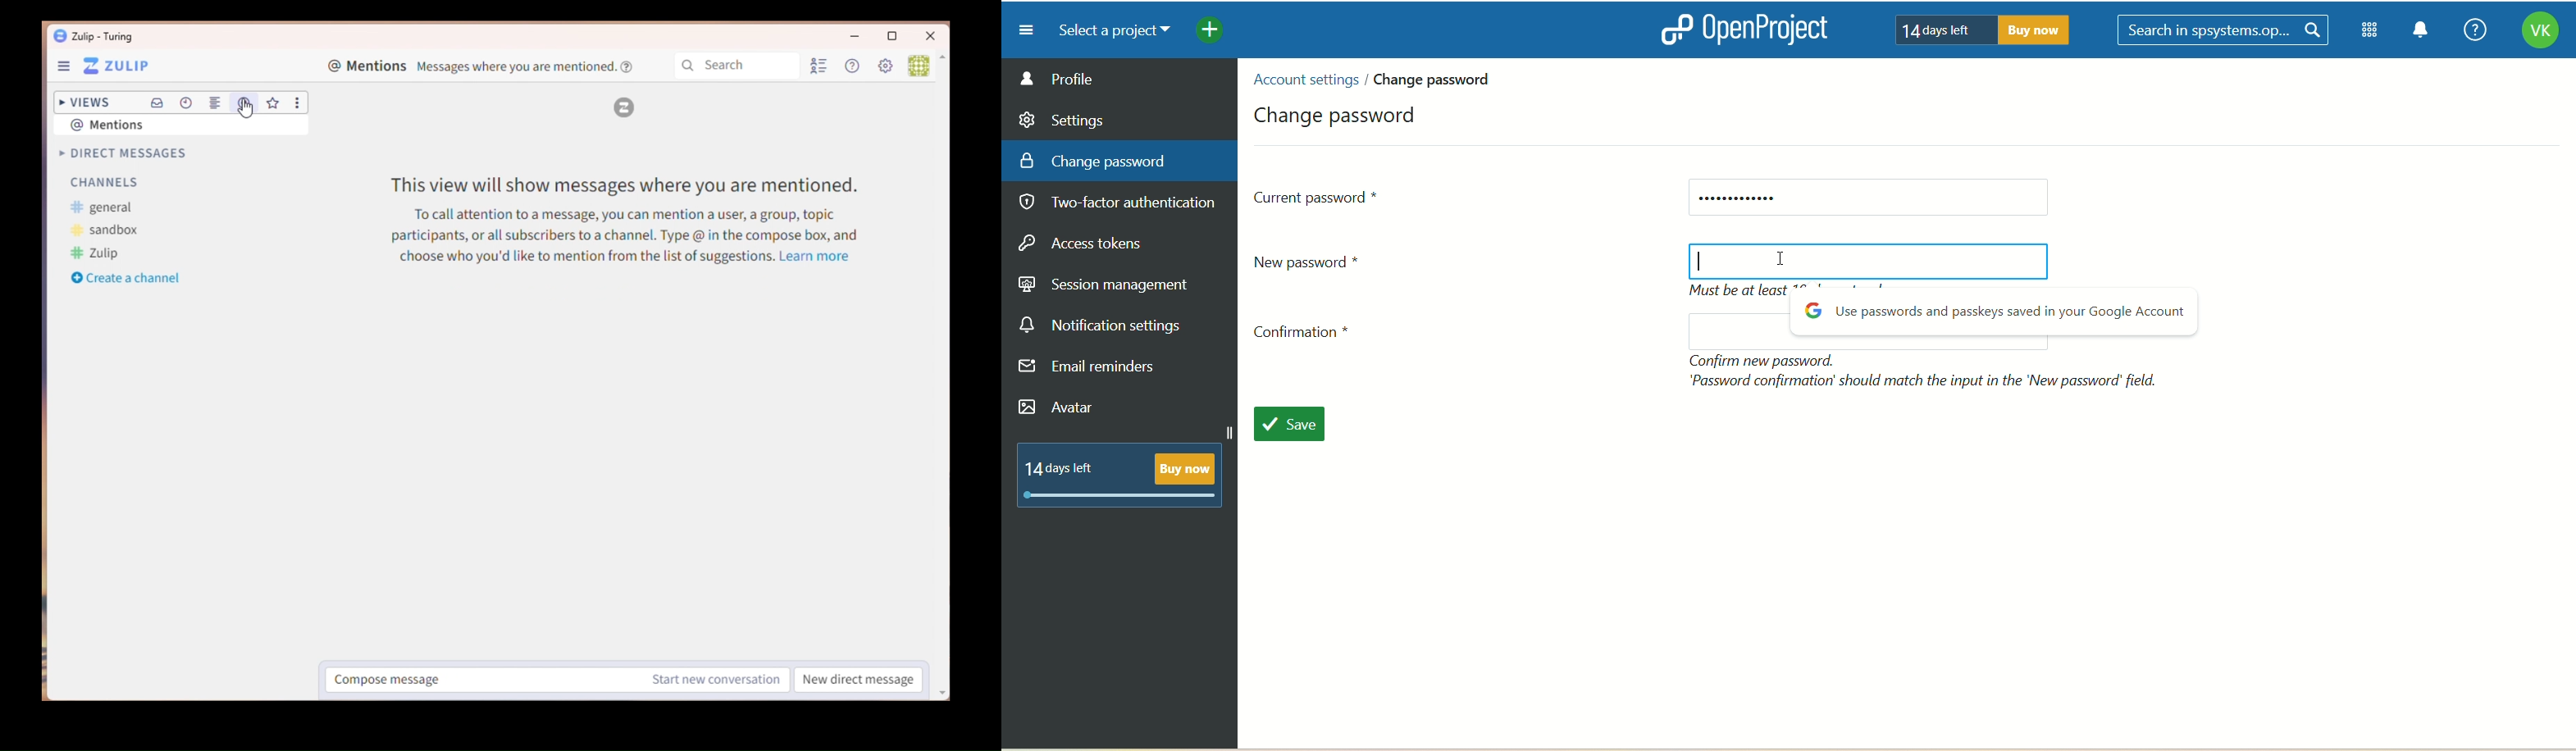 The height and width of the screenshot is (756, 2576). What do you see at coordinates (620, 104) in the screenshot?
I see `Filter` at bounding box center [620, 104].